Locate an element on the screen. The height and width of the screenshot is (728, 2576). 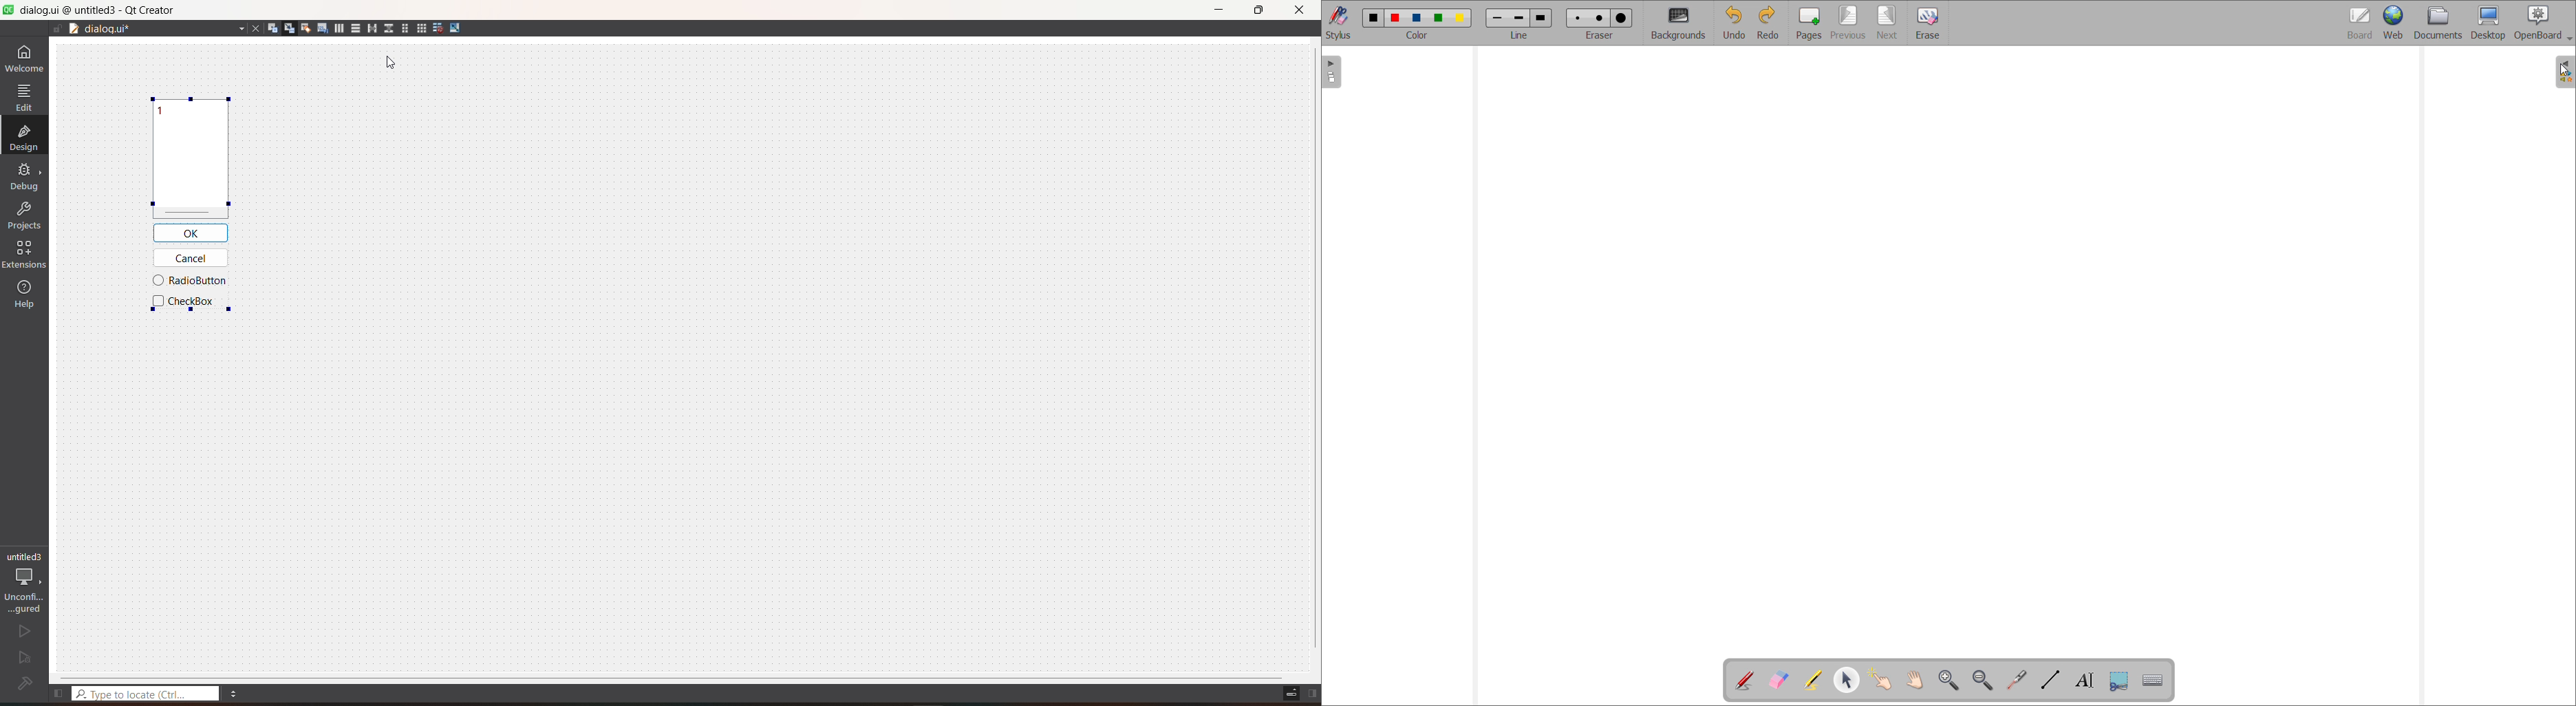
edit tab order is located at coordinates (322, 30).